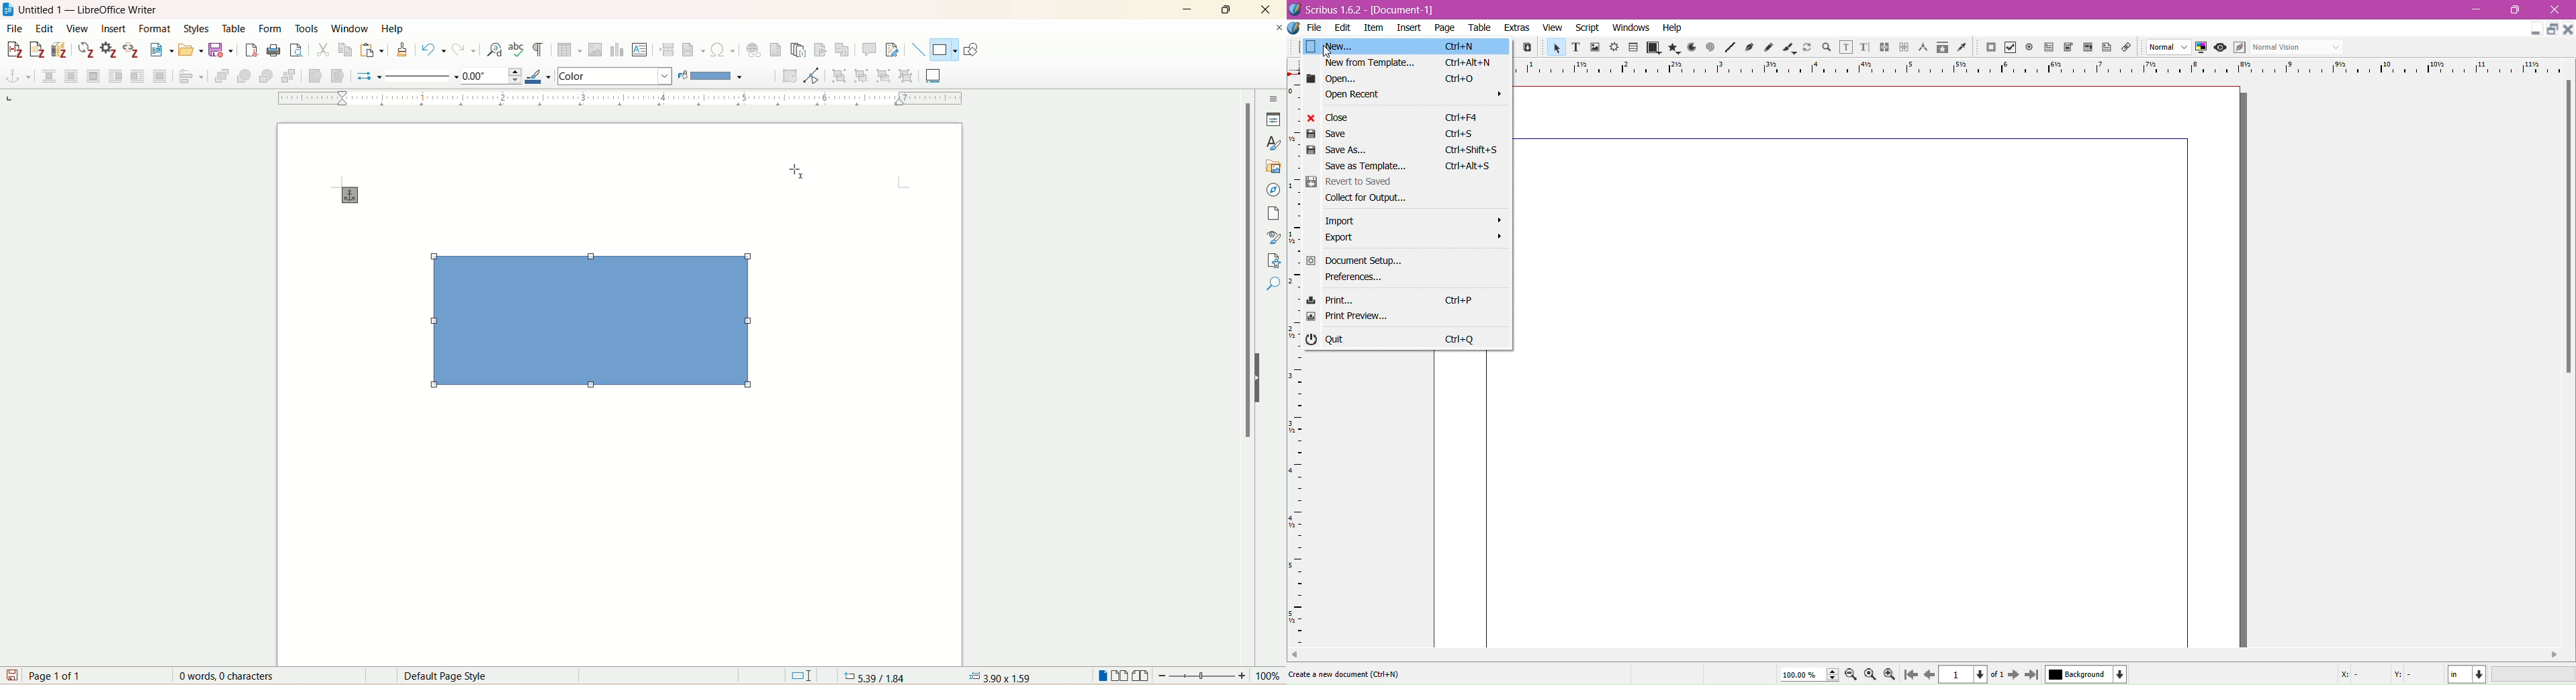 The width and height of the screenshot is (2576, 700). I want to click on vertical scroll bar, so click(1928, 654).